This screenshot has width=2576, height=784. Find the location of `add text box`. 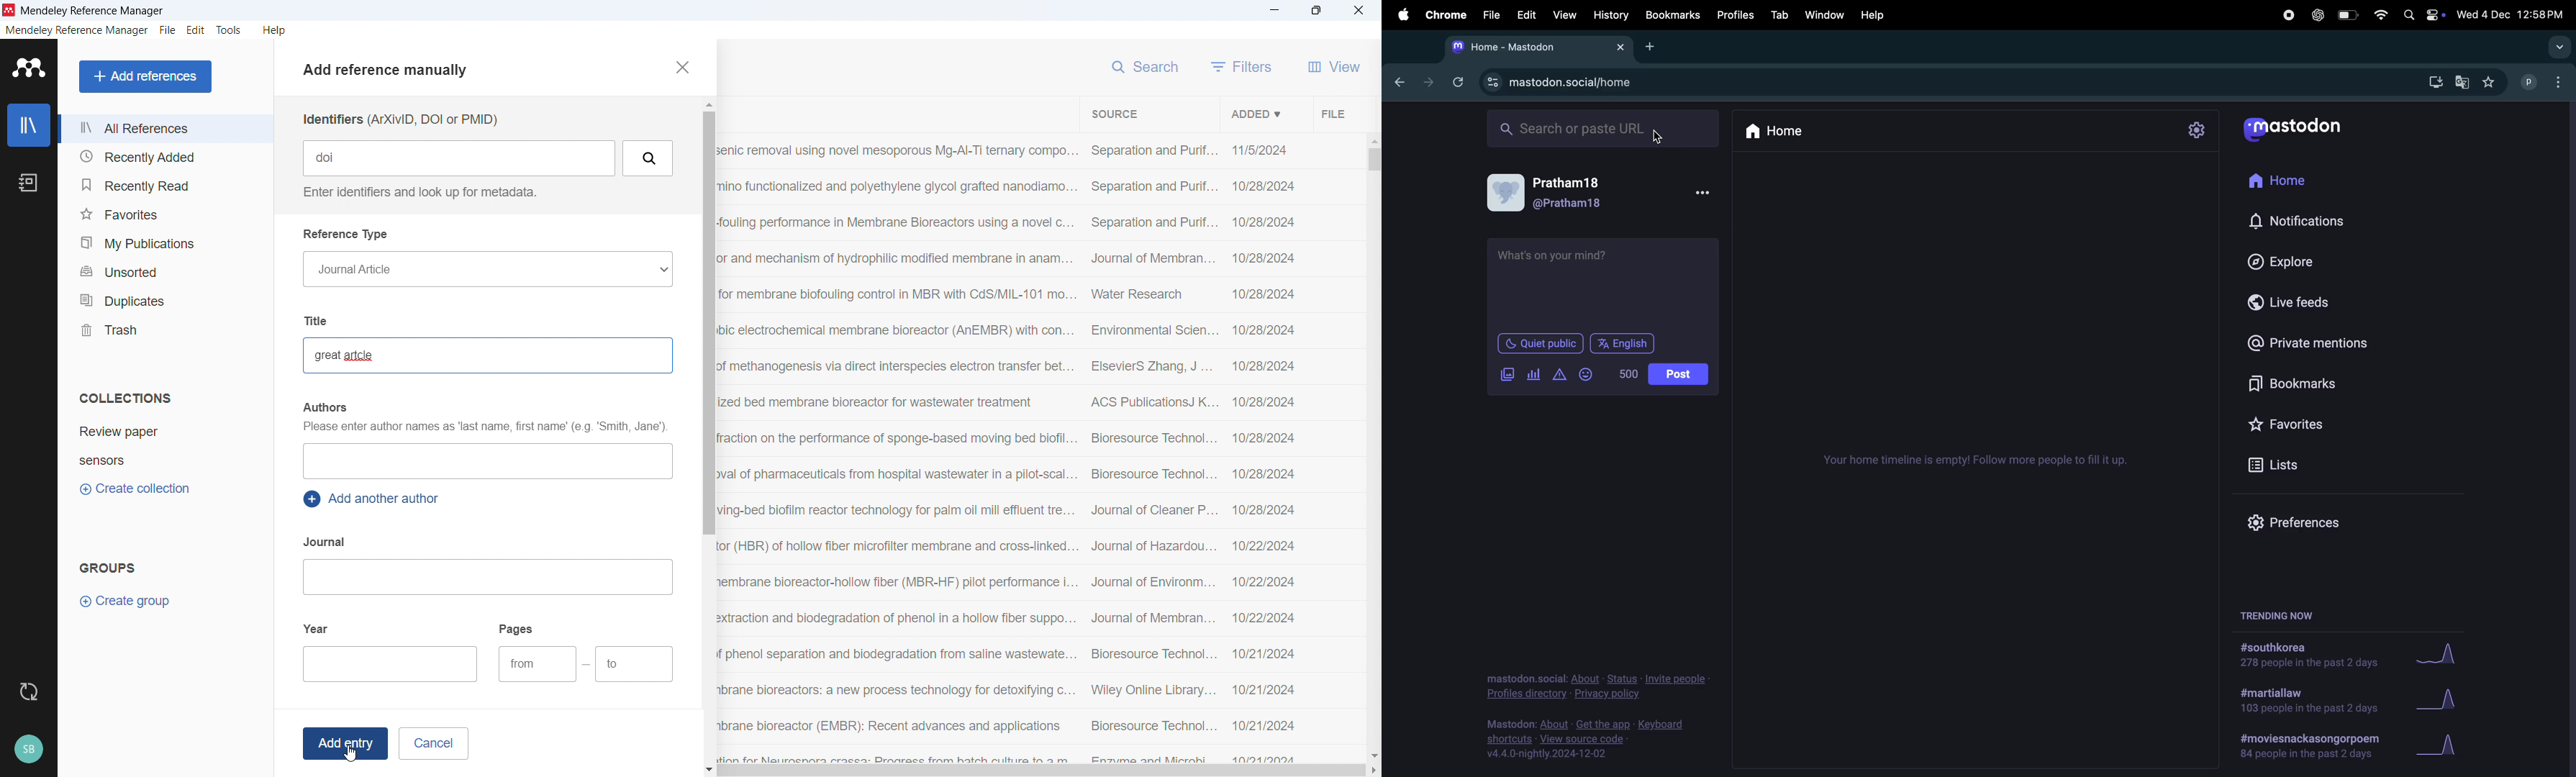

add text box is located at coordinates (1602, 283).